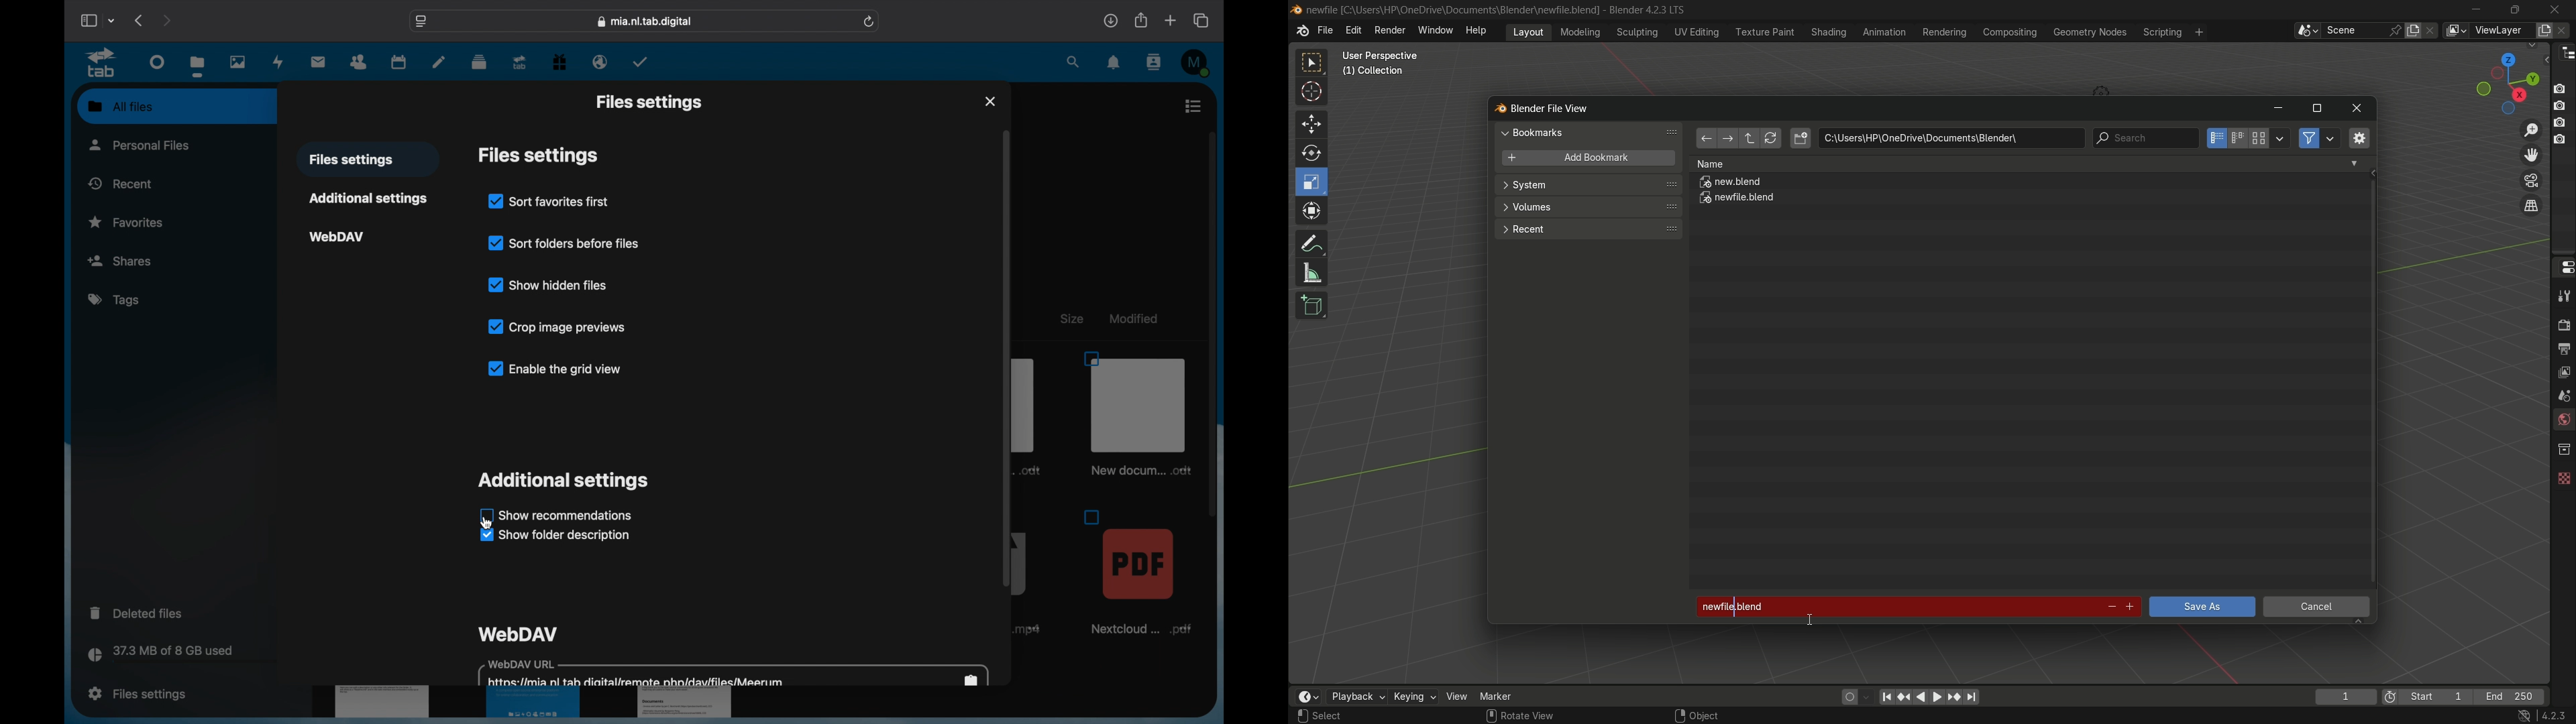 This screenshot has width=2576, height=728. What do you see at coordinates (381, 701) in the screenshot?
I see `document` at bounding box center [381, 701].